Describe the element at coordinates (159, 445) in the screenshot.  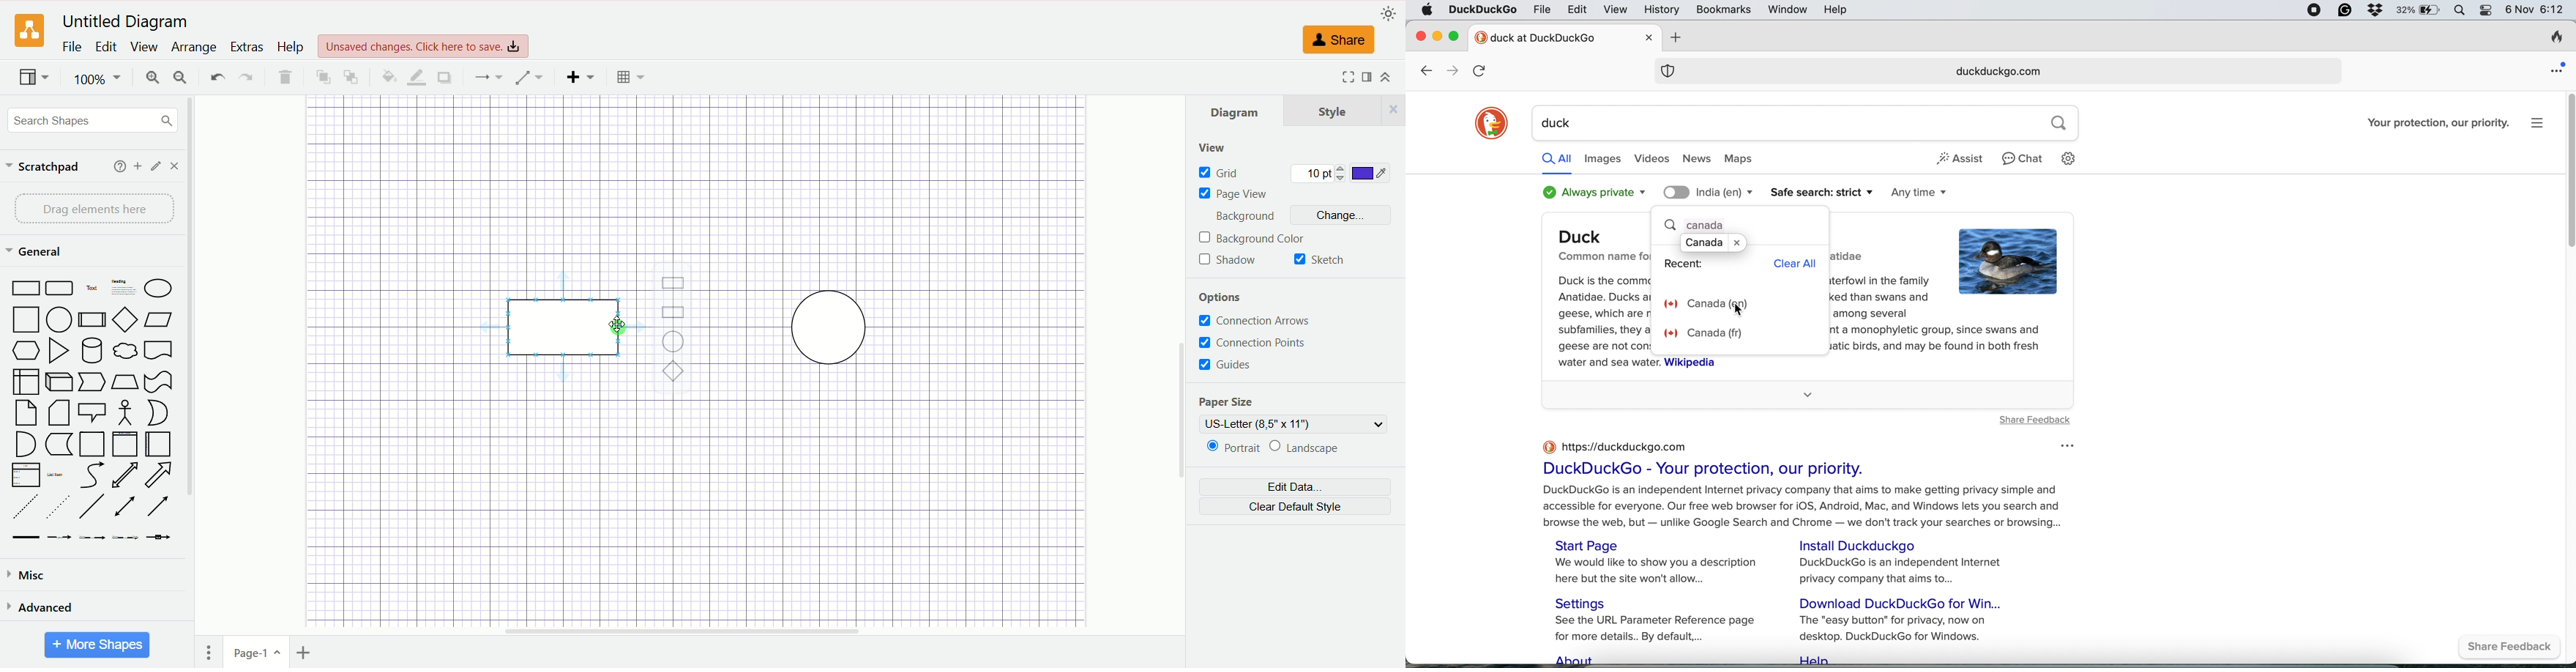
I see `Horizontal Page` at that location.